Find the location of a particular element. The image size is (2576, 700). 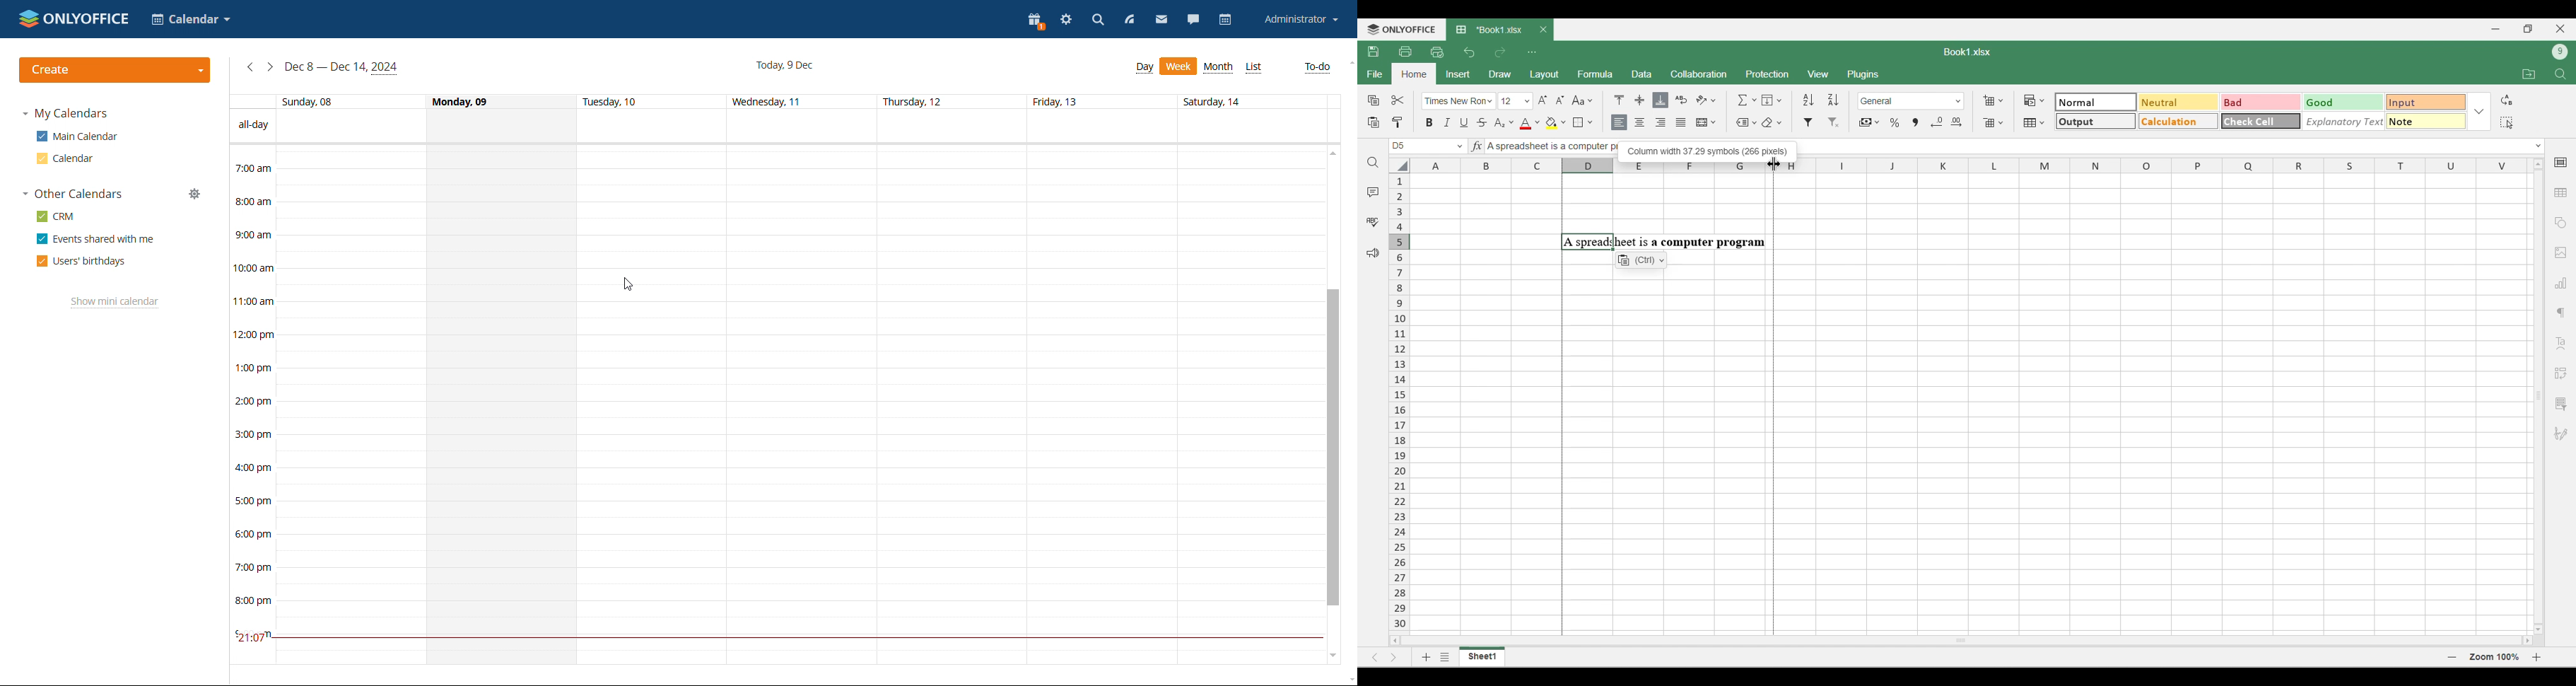

Cell settings is located at coordinates (2562, 163).